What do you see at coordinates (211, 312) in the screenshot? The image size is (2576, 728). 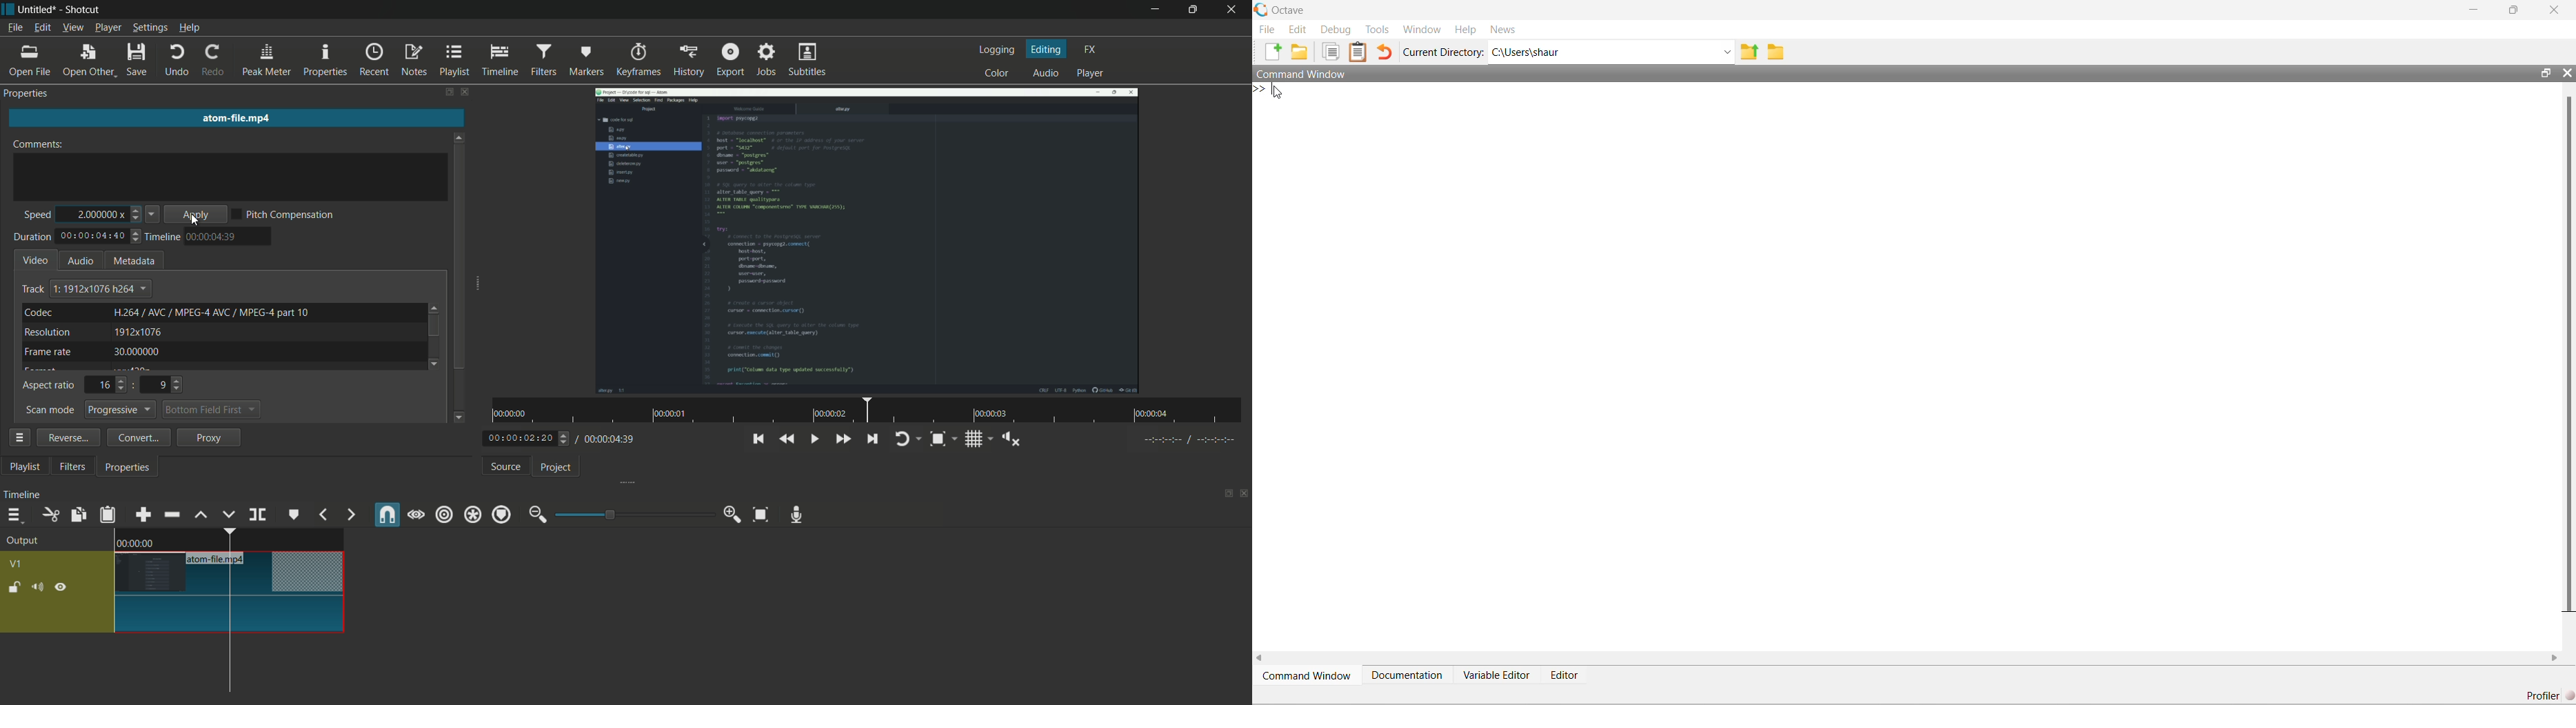 I see `text` at bounding box center [211, 312].